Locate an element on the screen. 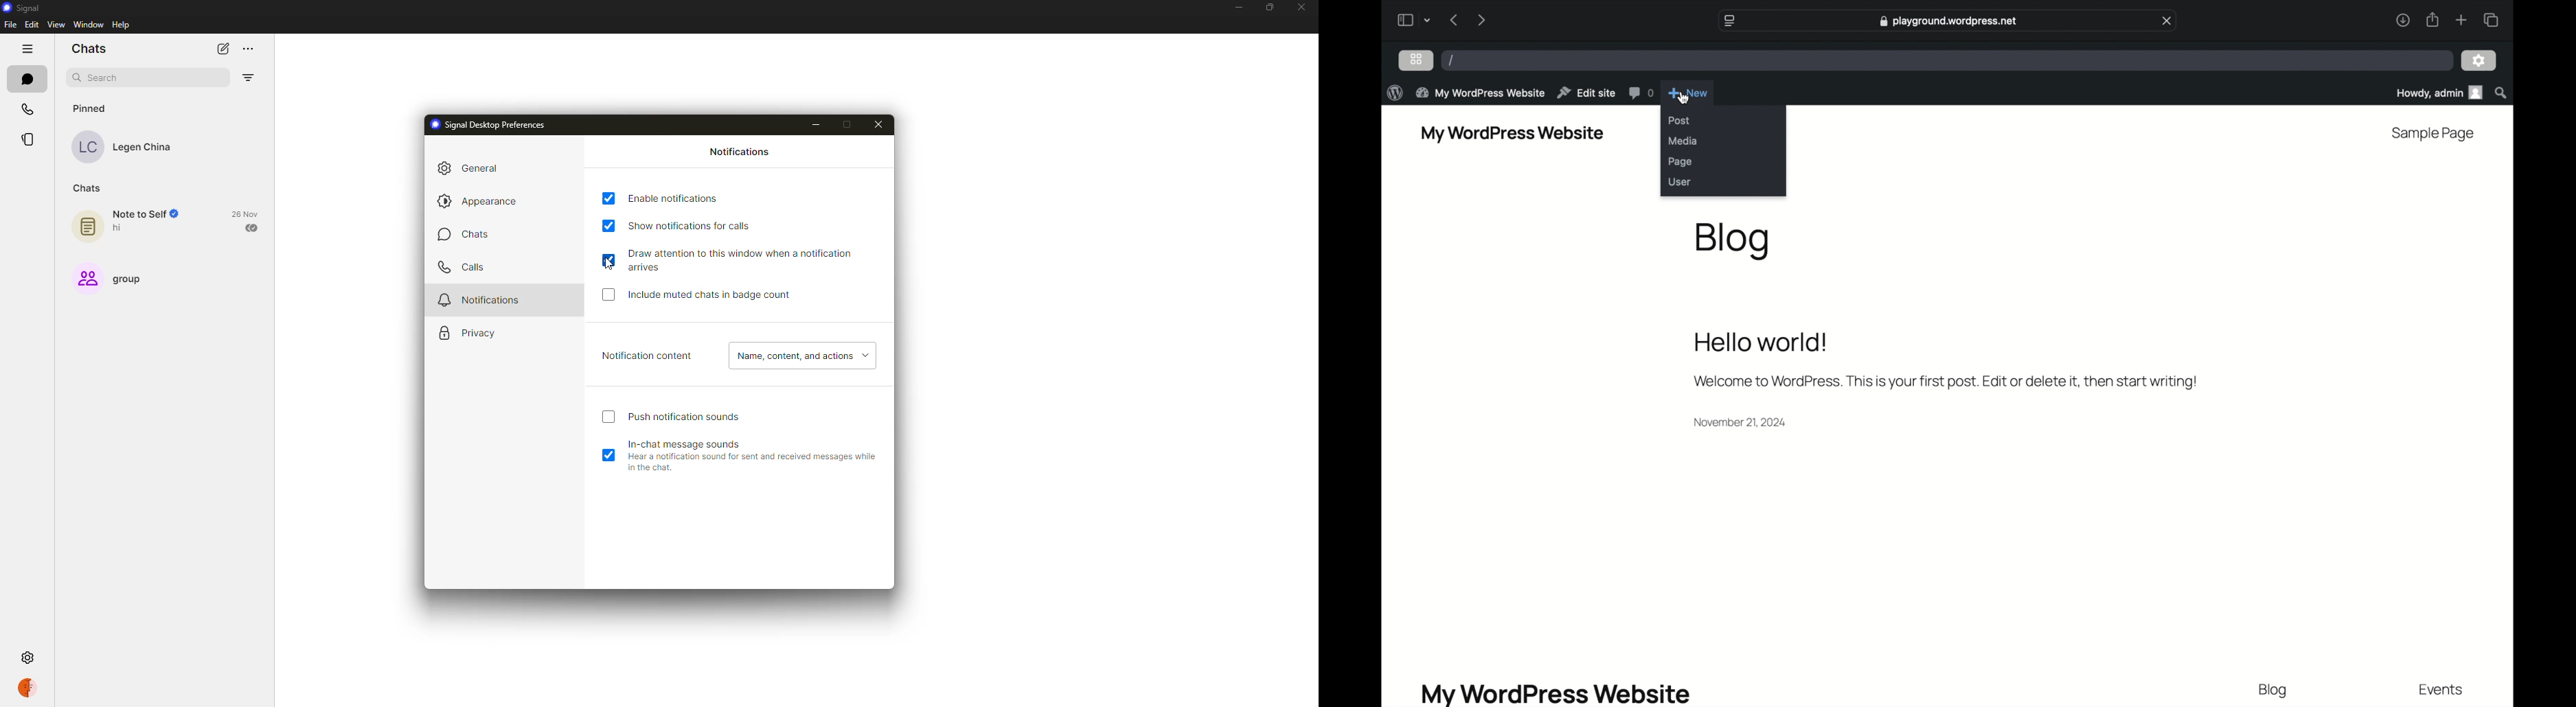  show tab overview is located at coordinates (2491, 19).